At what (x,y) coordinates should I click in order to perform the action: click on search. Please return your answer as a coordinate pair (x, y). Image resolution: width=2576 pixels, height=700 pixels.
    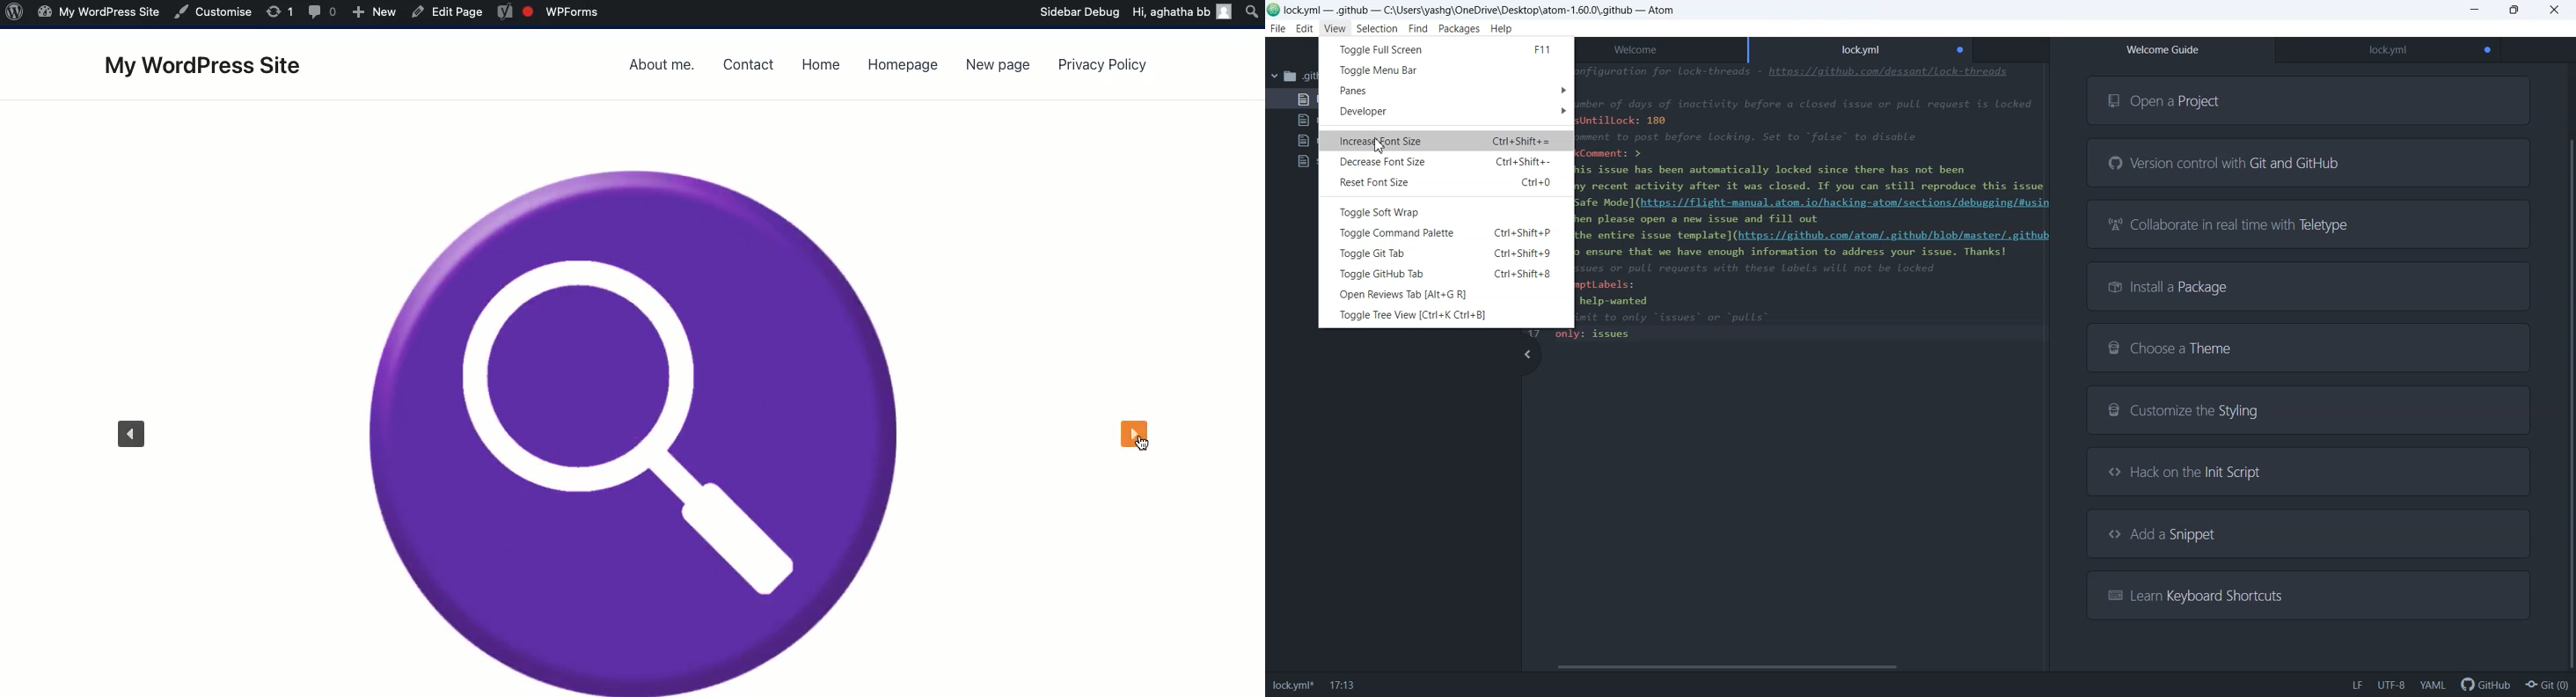
    Looking at the image, I should click on (1252, 12).